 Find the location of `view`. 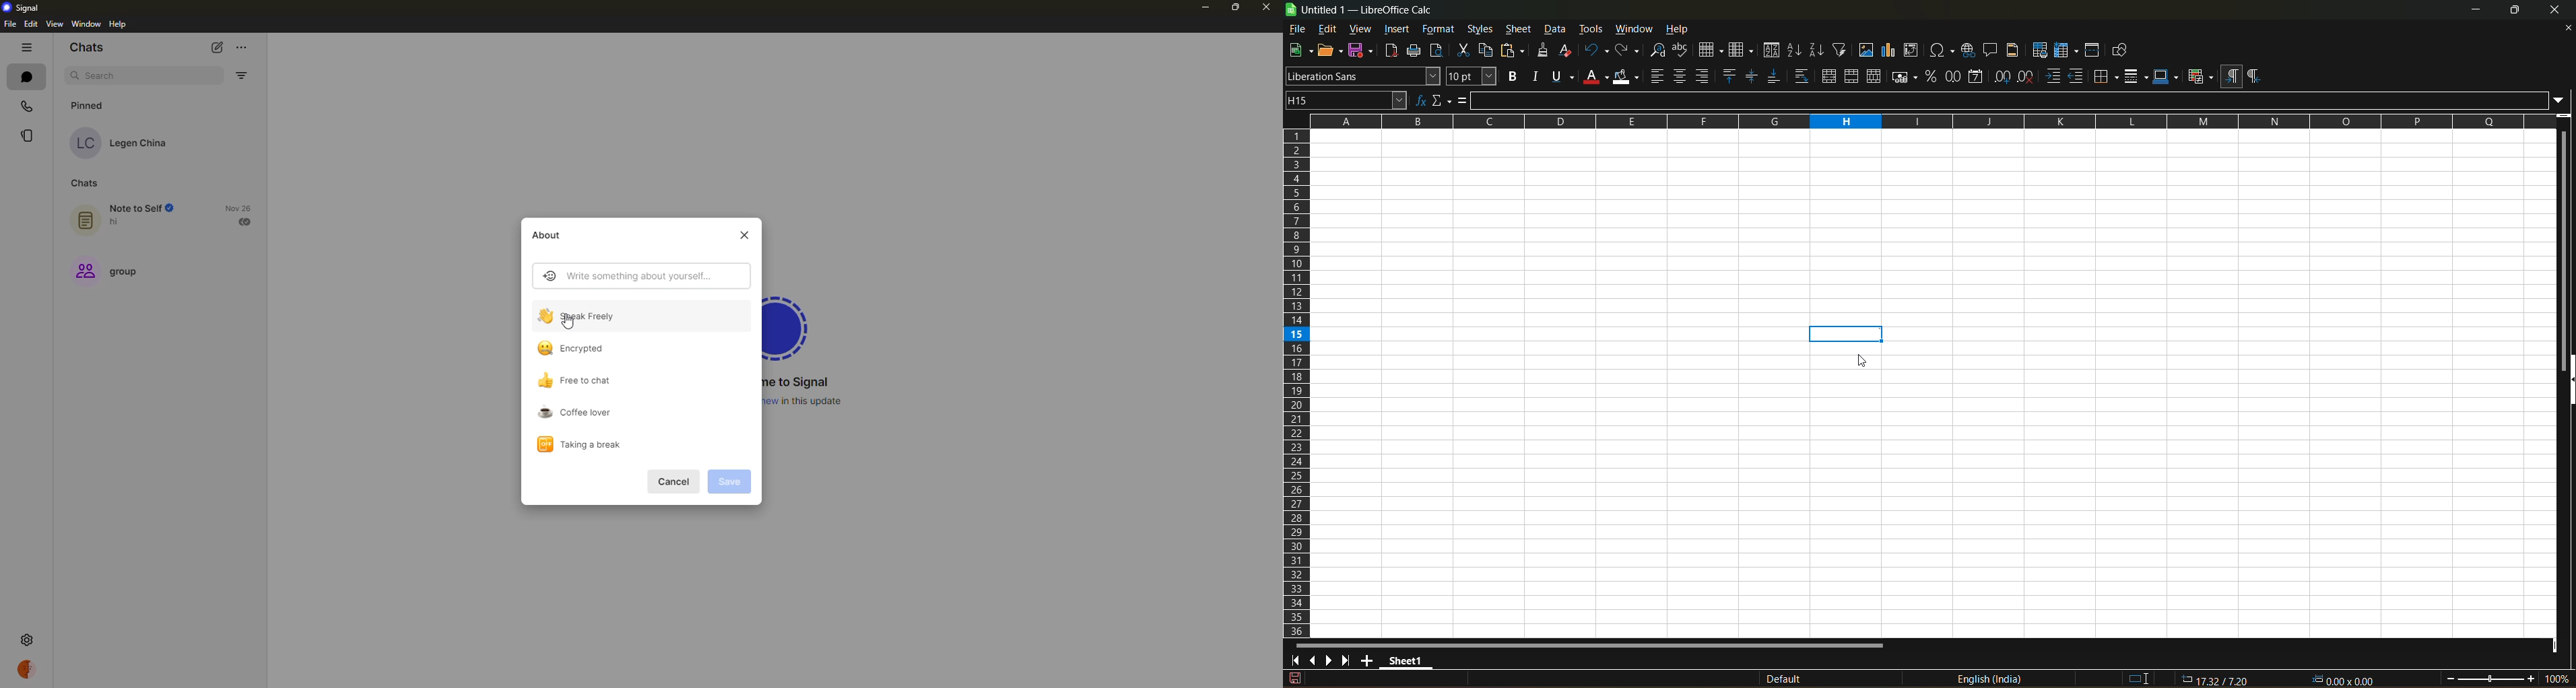

view is located at coordinates (53, 25).